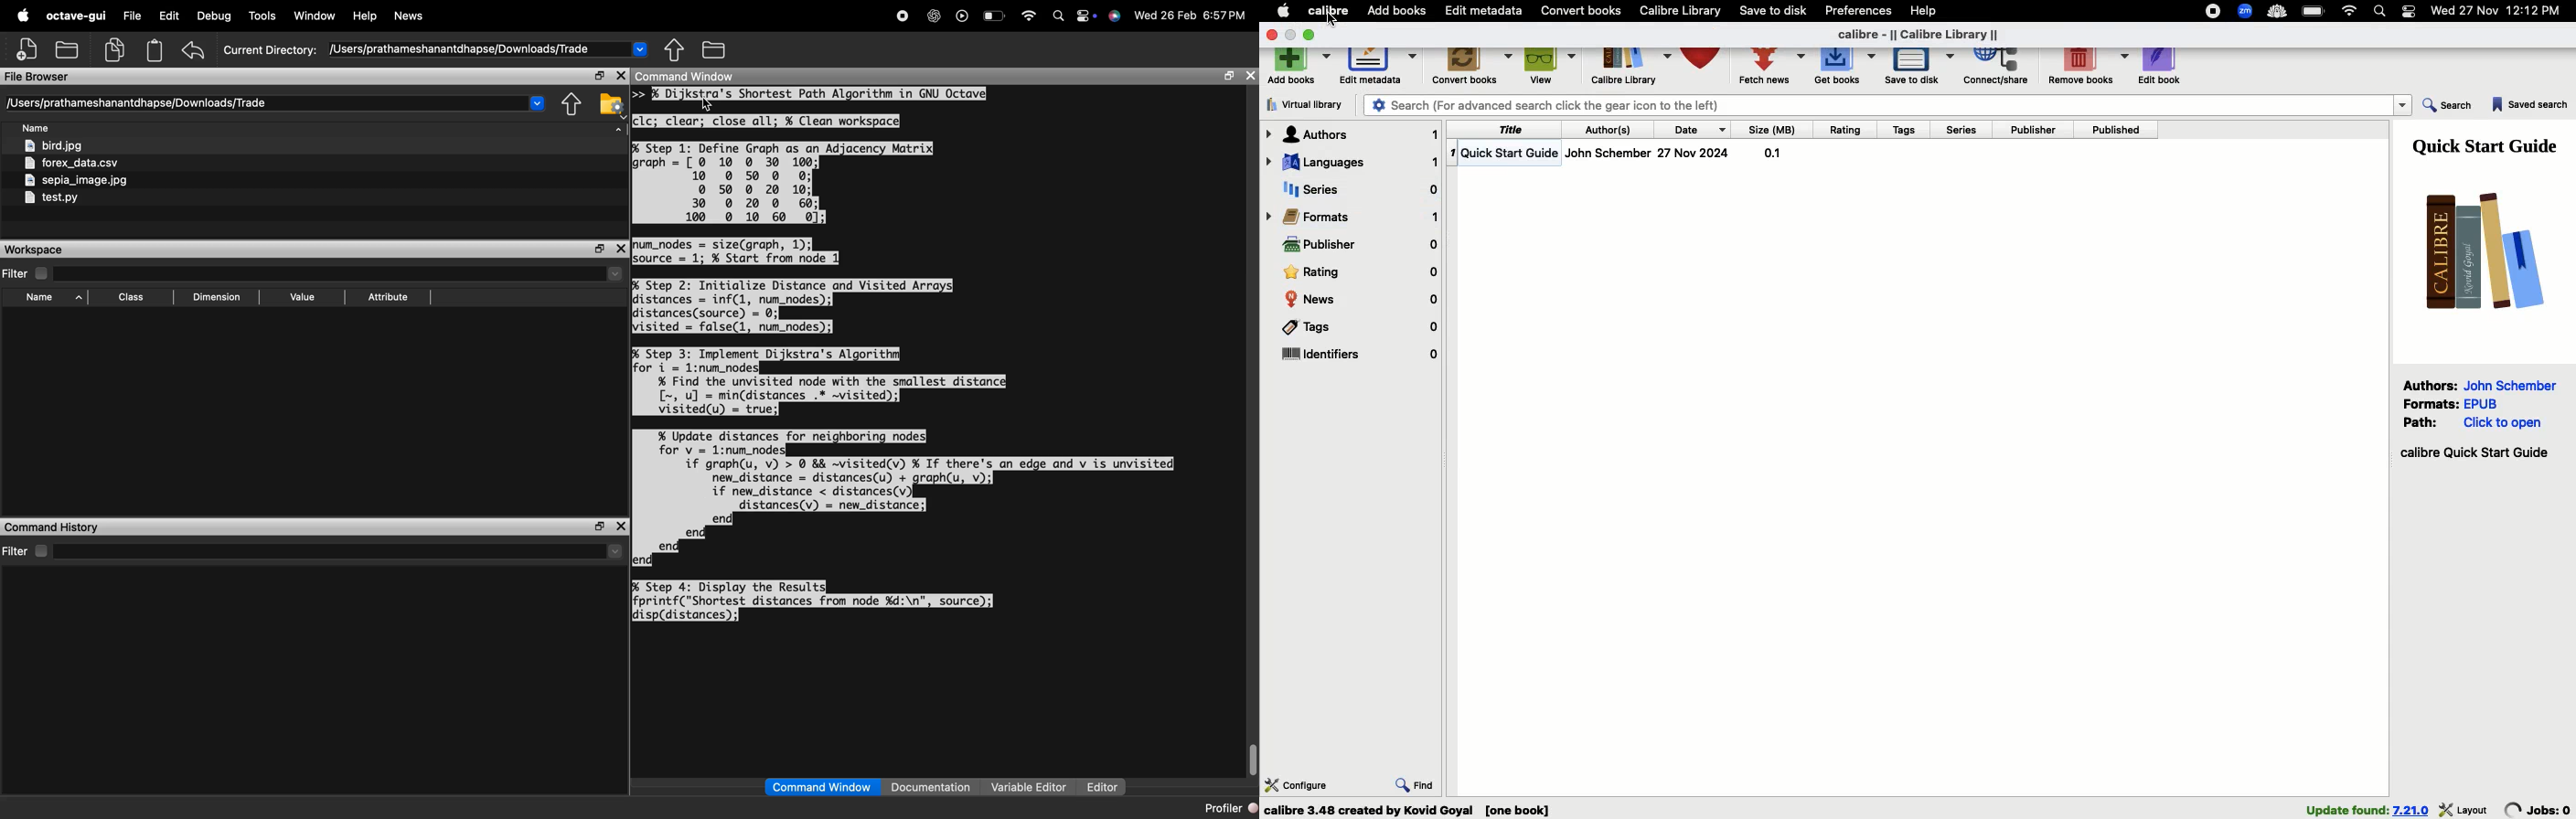  Describe the element at coordinates (1029, 787) in the screenshot. I see `variable editor` at that location.